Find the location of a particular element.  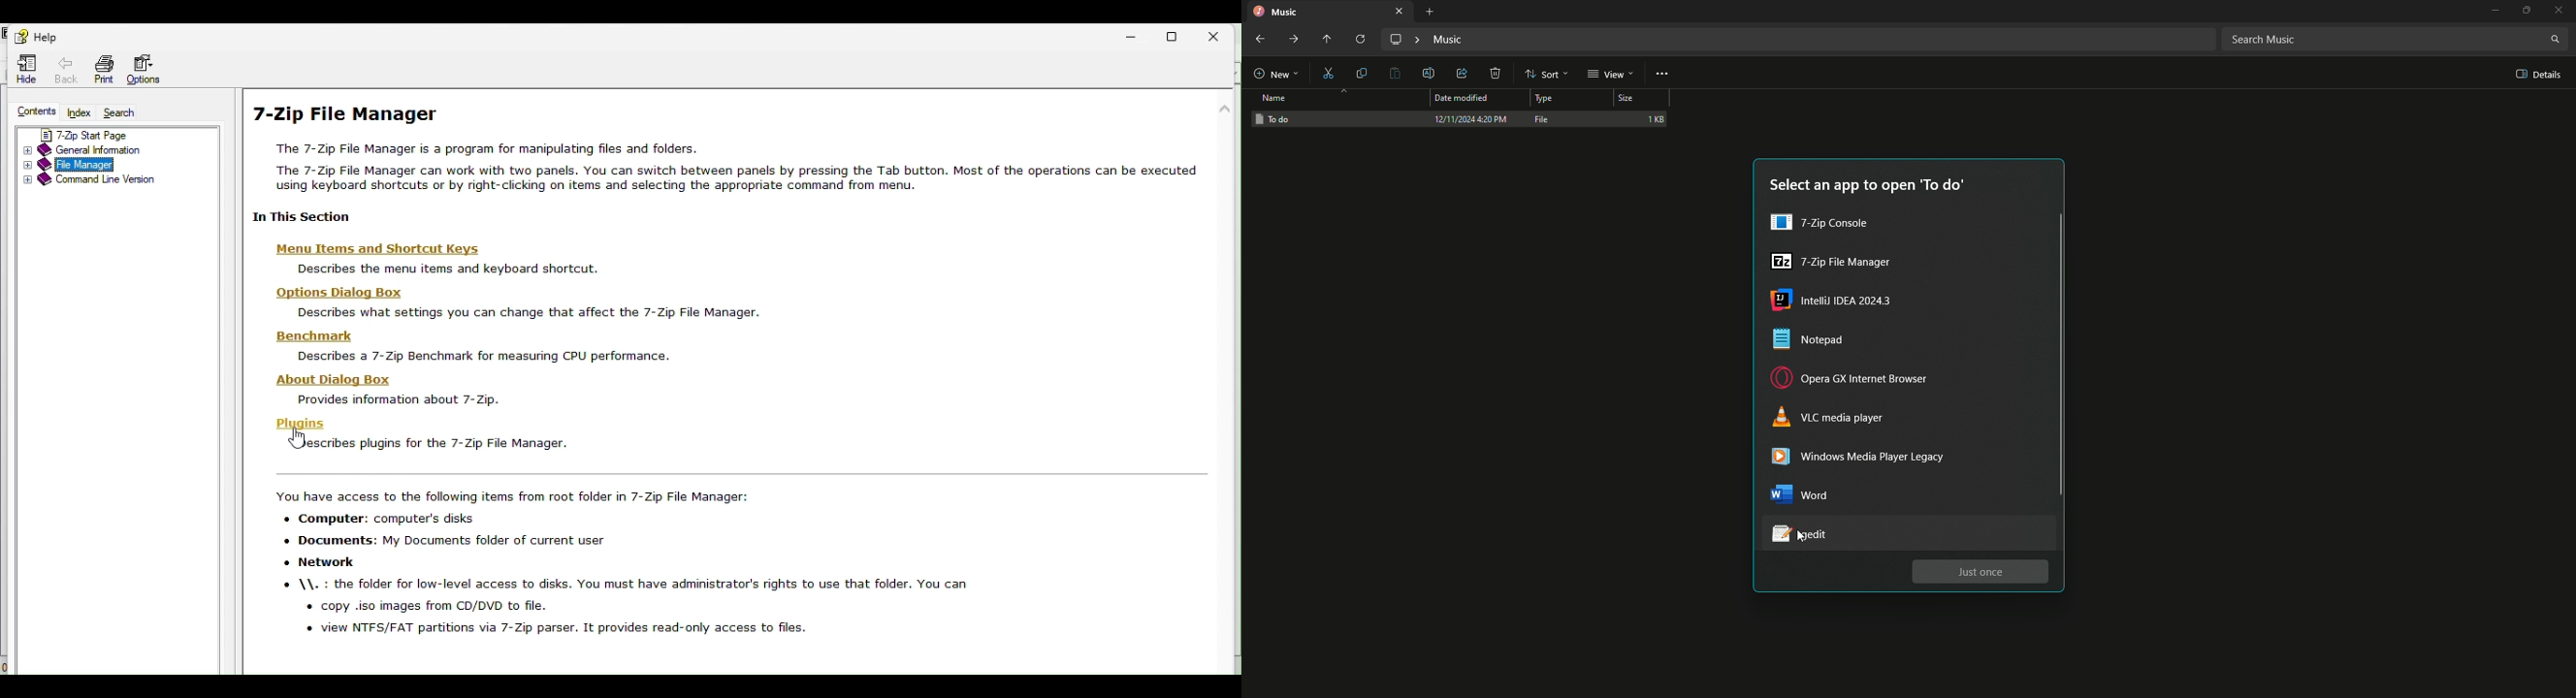

Details is located at coordinates (2530, 74).